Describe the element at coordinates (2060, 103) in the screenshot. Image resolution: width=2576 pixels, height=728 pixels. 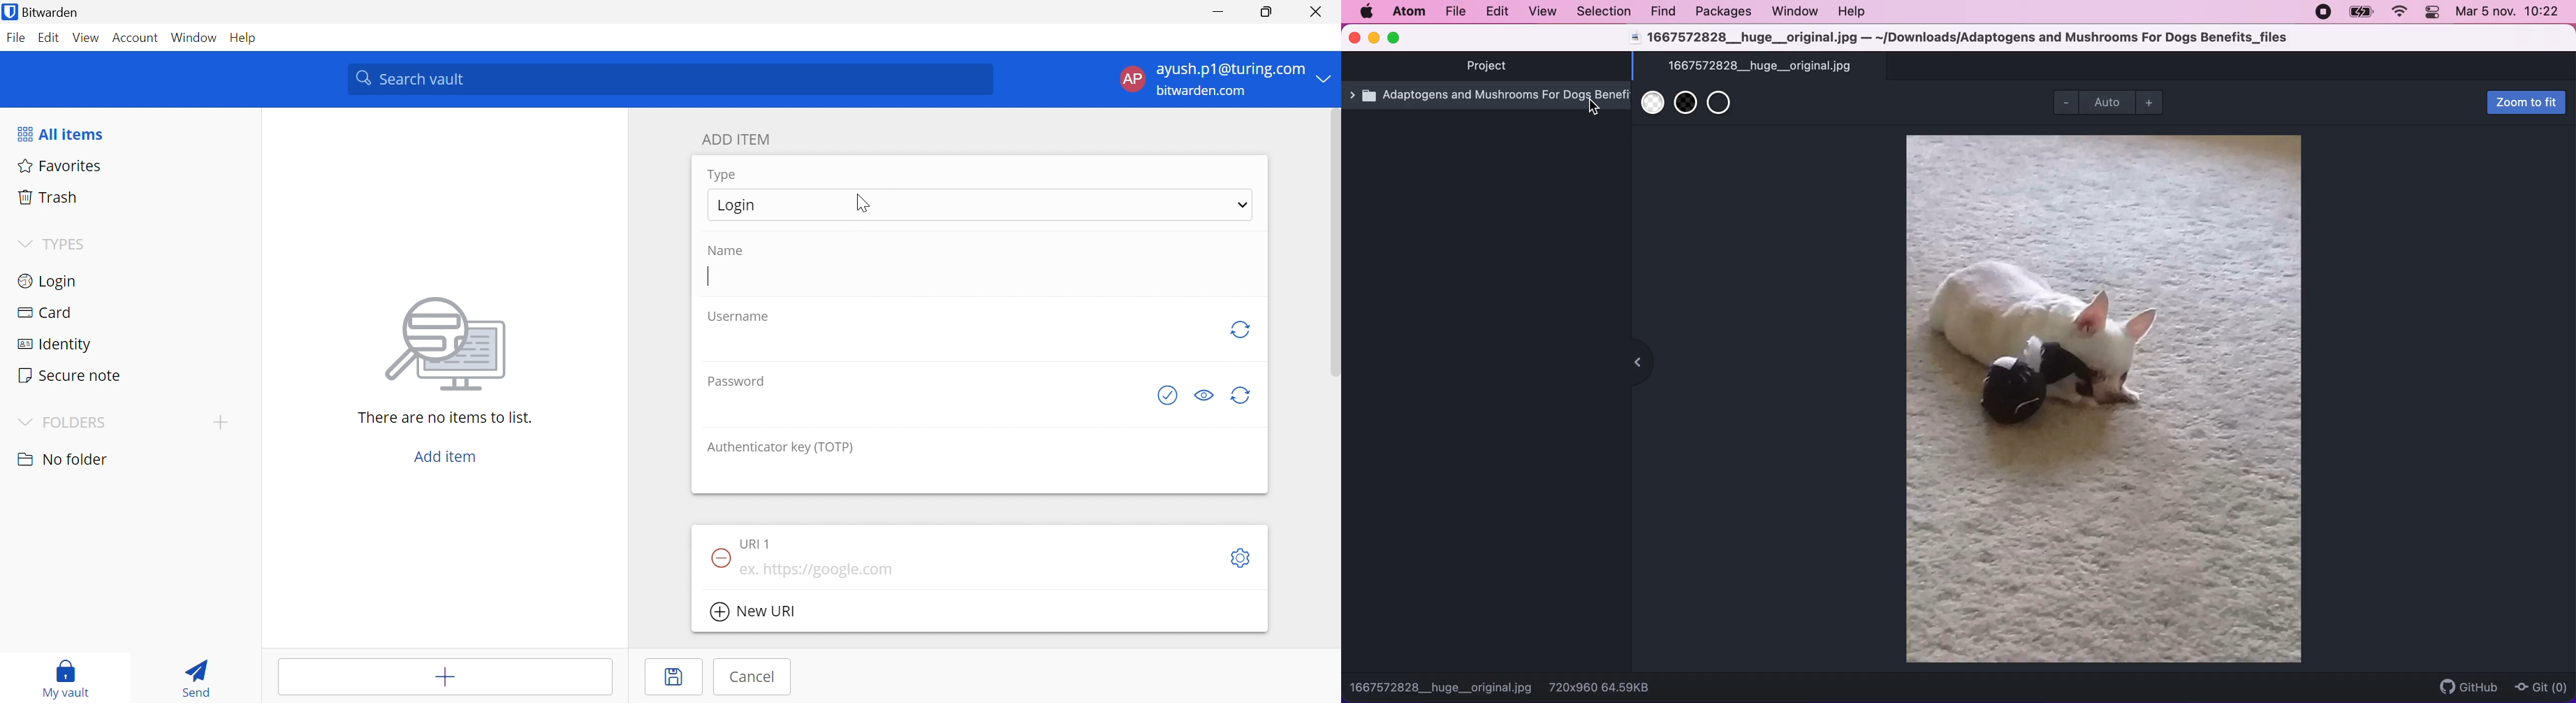
I see `zoom out` at that location.